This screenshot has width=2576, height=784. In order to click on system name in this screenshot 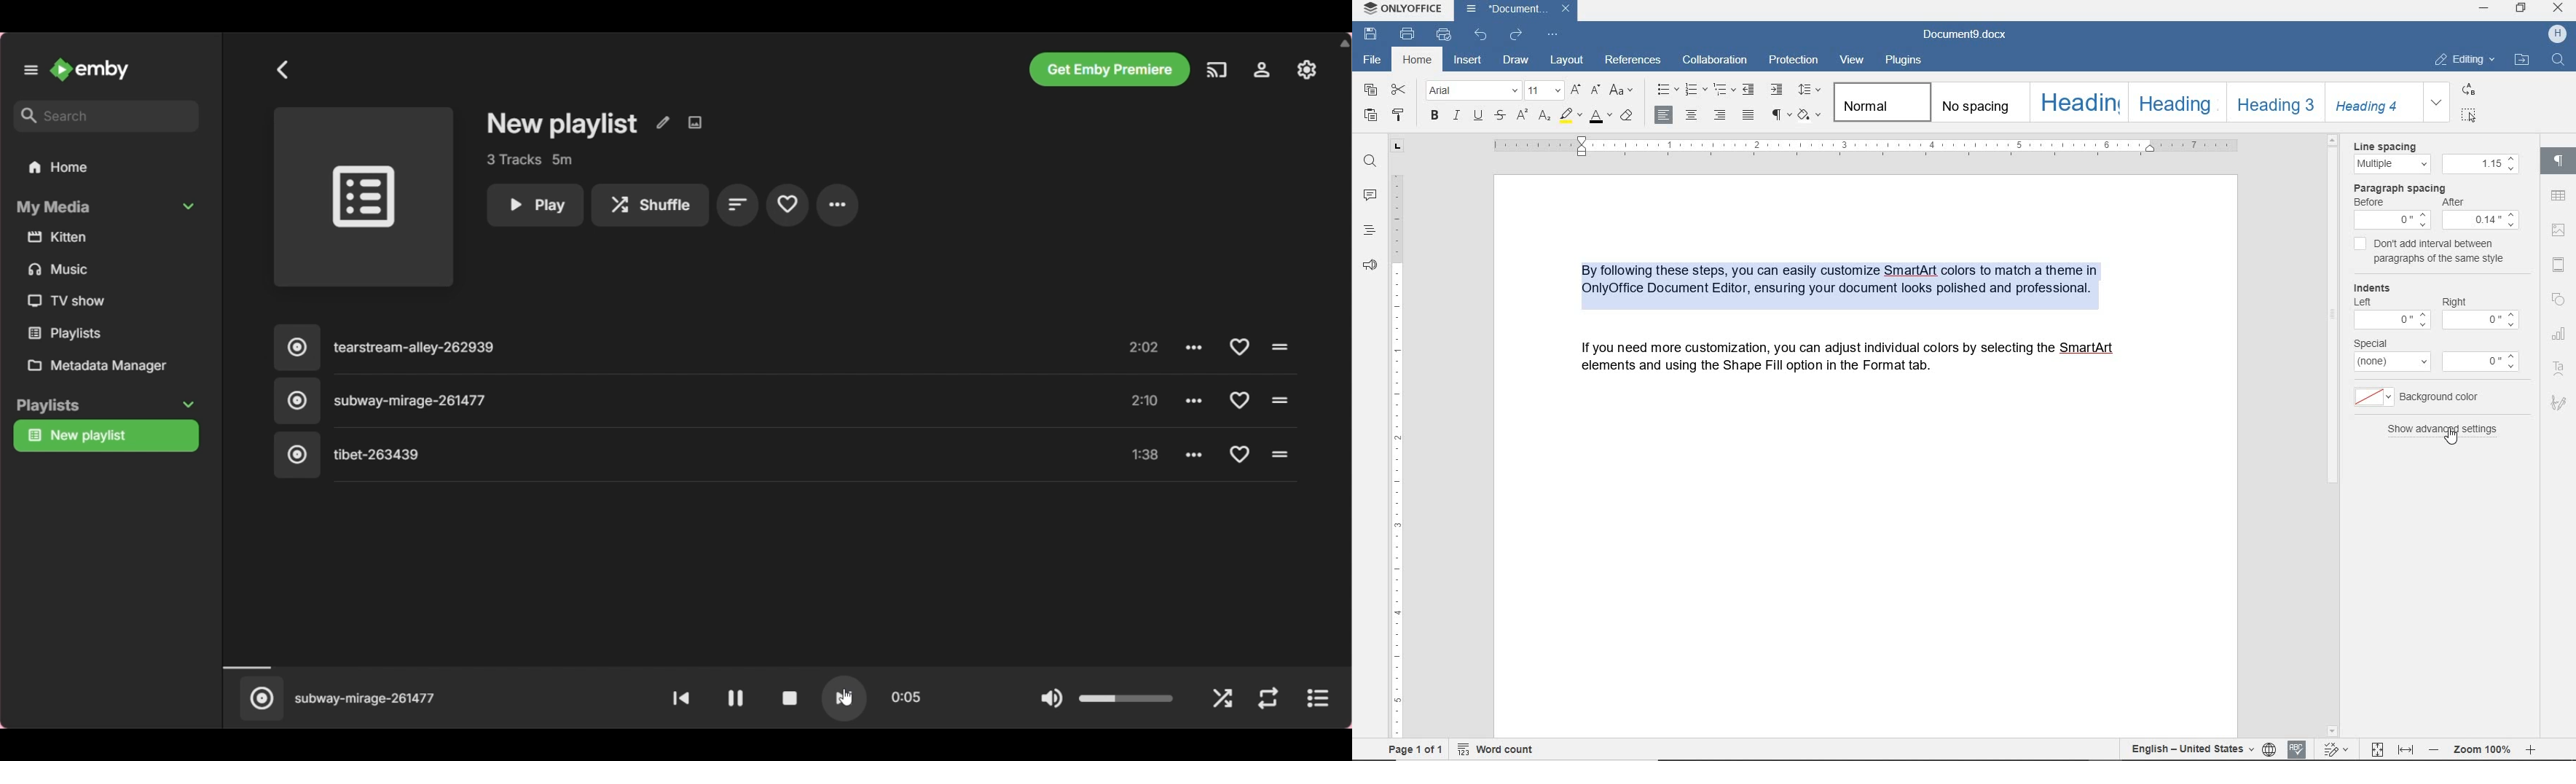, I will do `click(1399, 9)`.